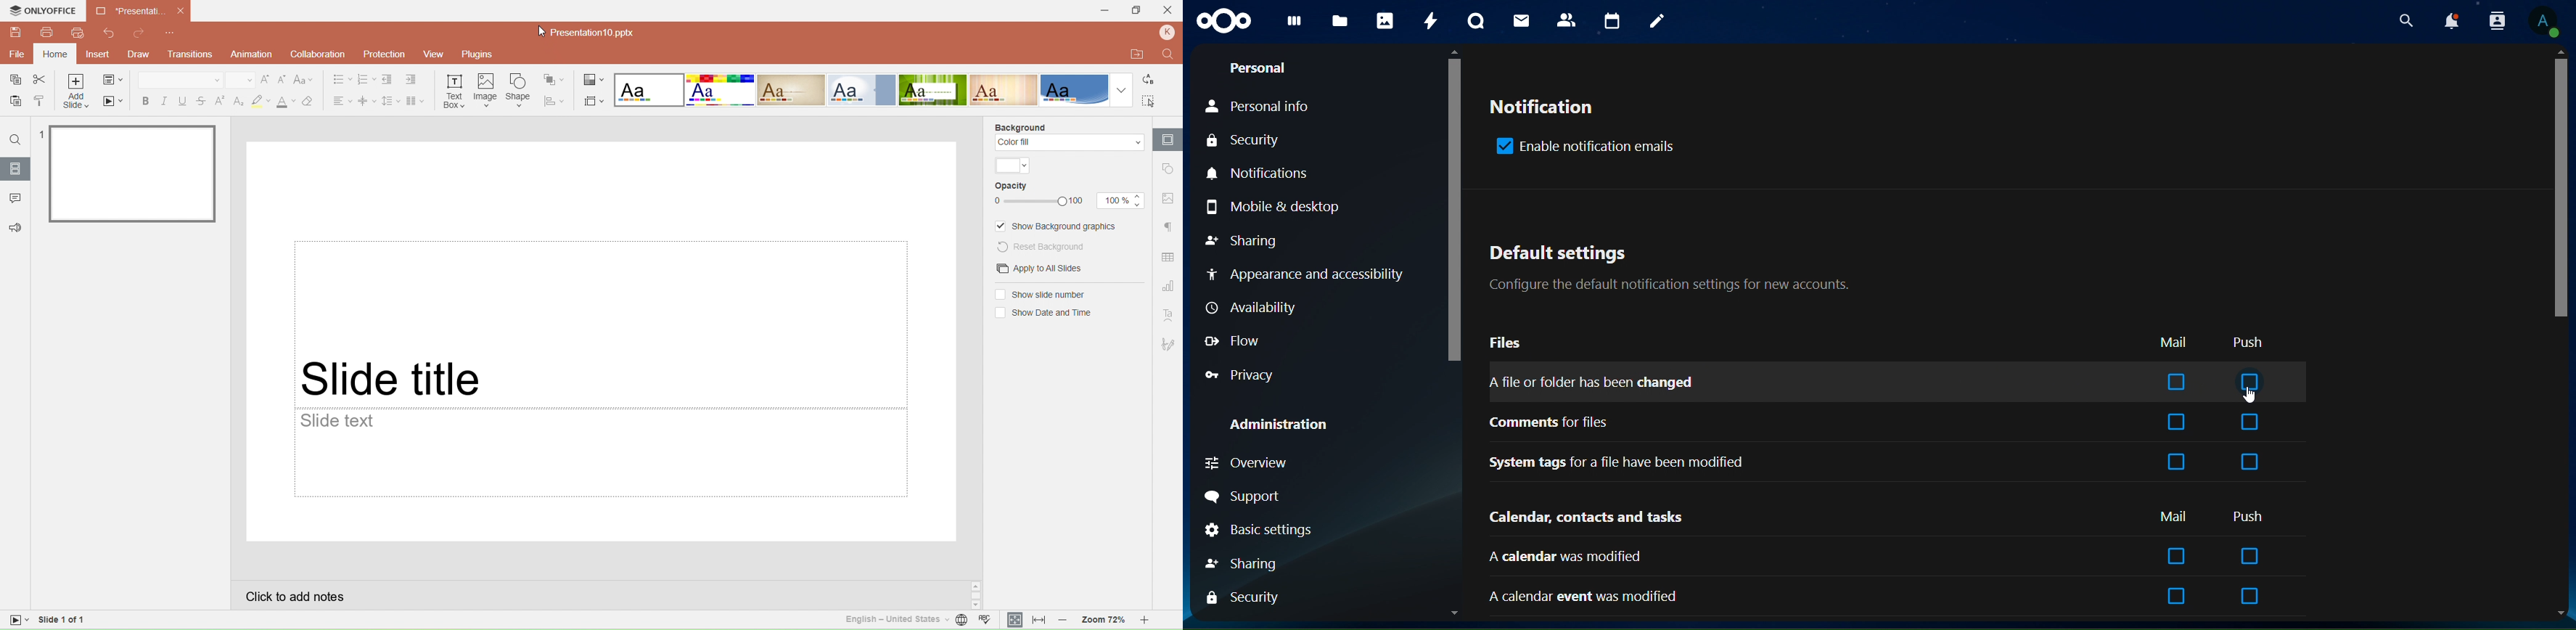 This screenshot has width=2576, height=644. Describe the element at coordinates (1293, 208) in the screenshot. I see `mobile & desktop` at that location.